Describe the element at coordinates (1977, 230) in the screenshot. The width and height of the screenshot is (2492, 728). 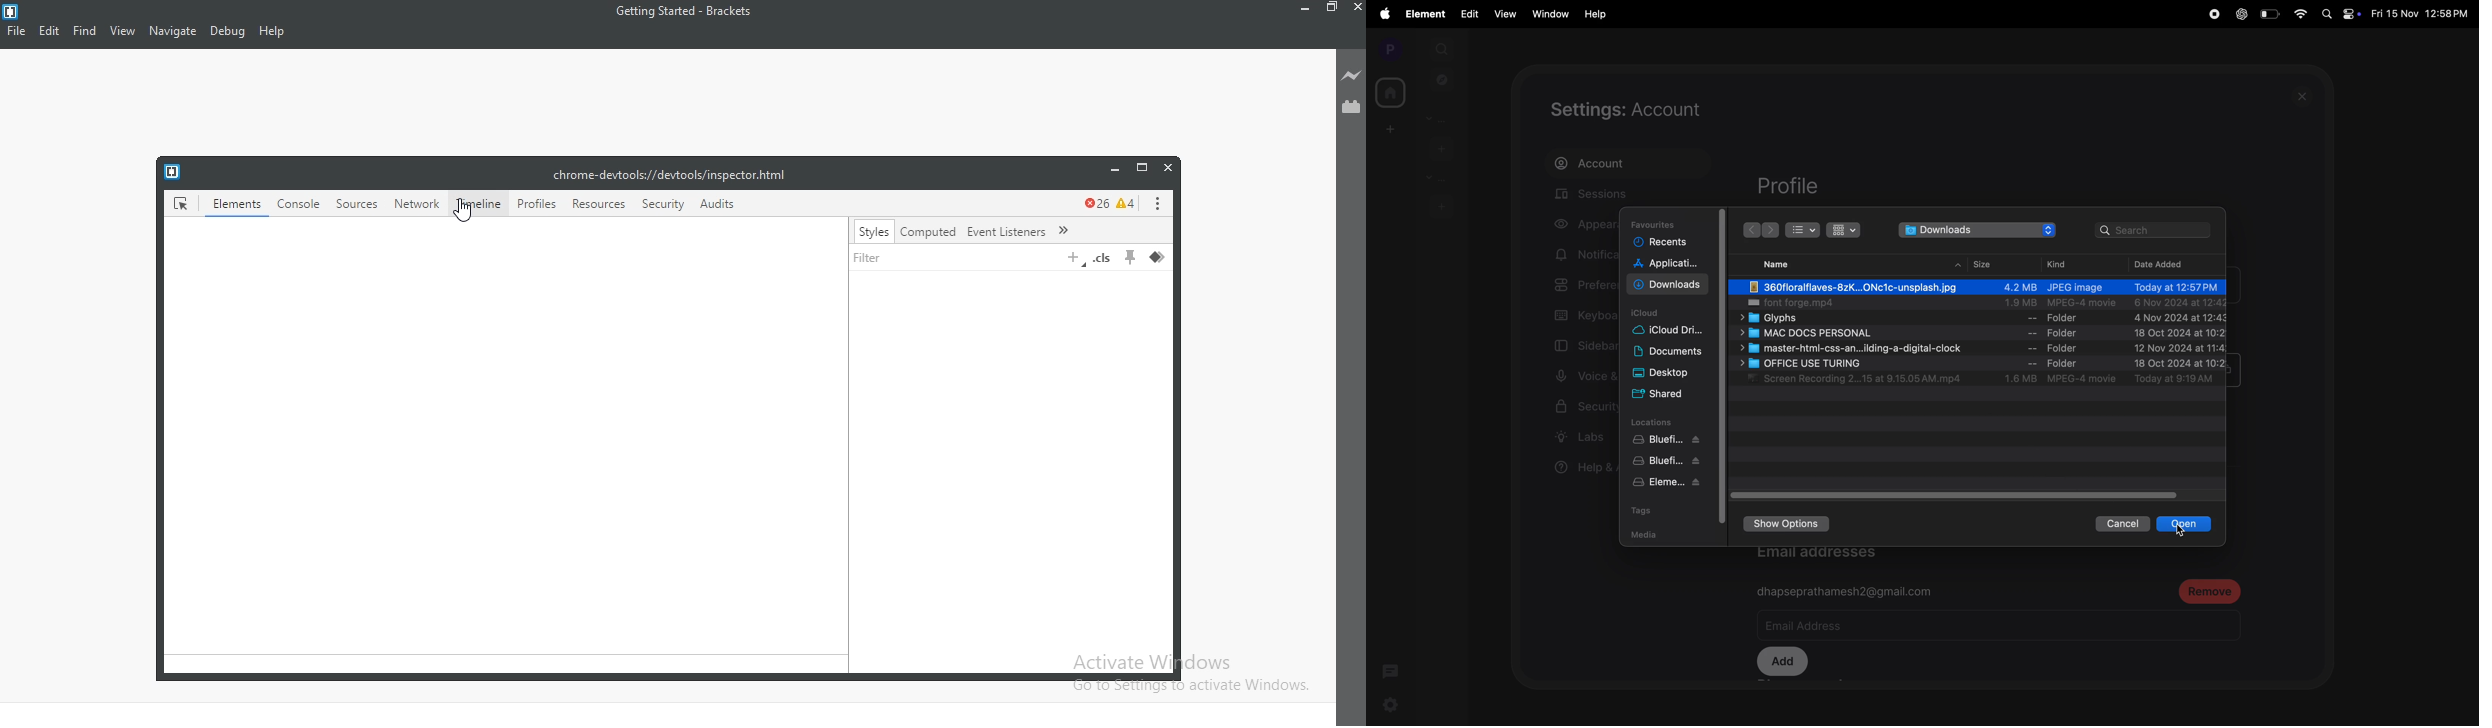
I see `downloads` at that location.